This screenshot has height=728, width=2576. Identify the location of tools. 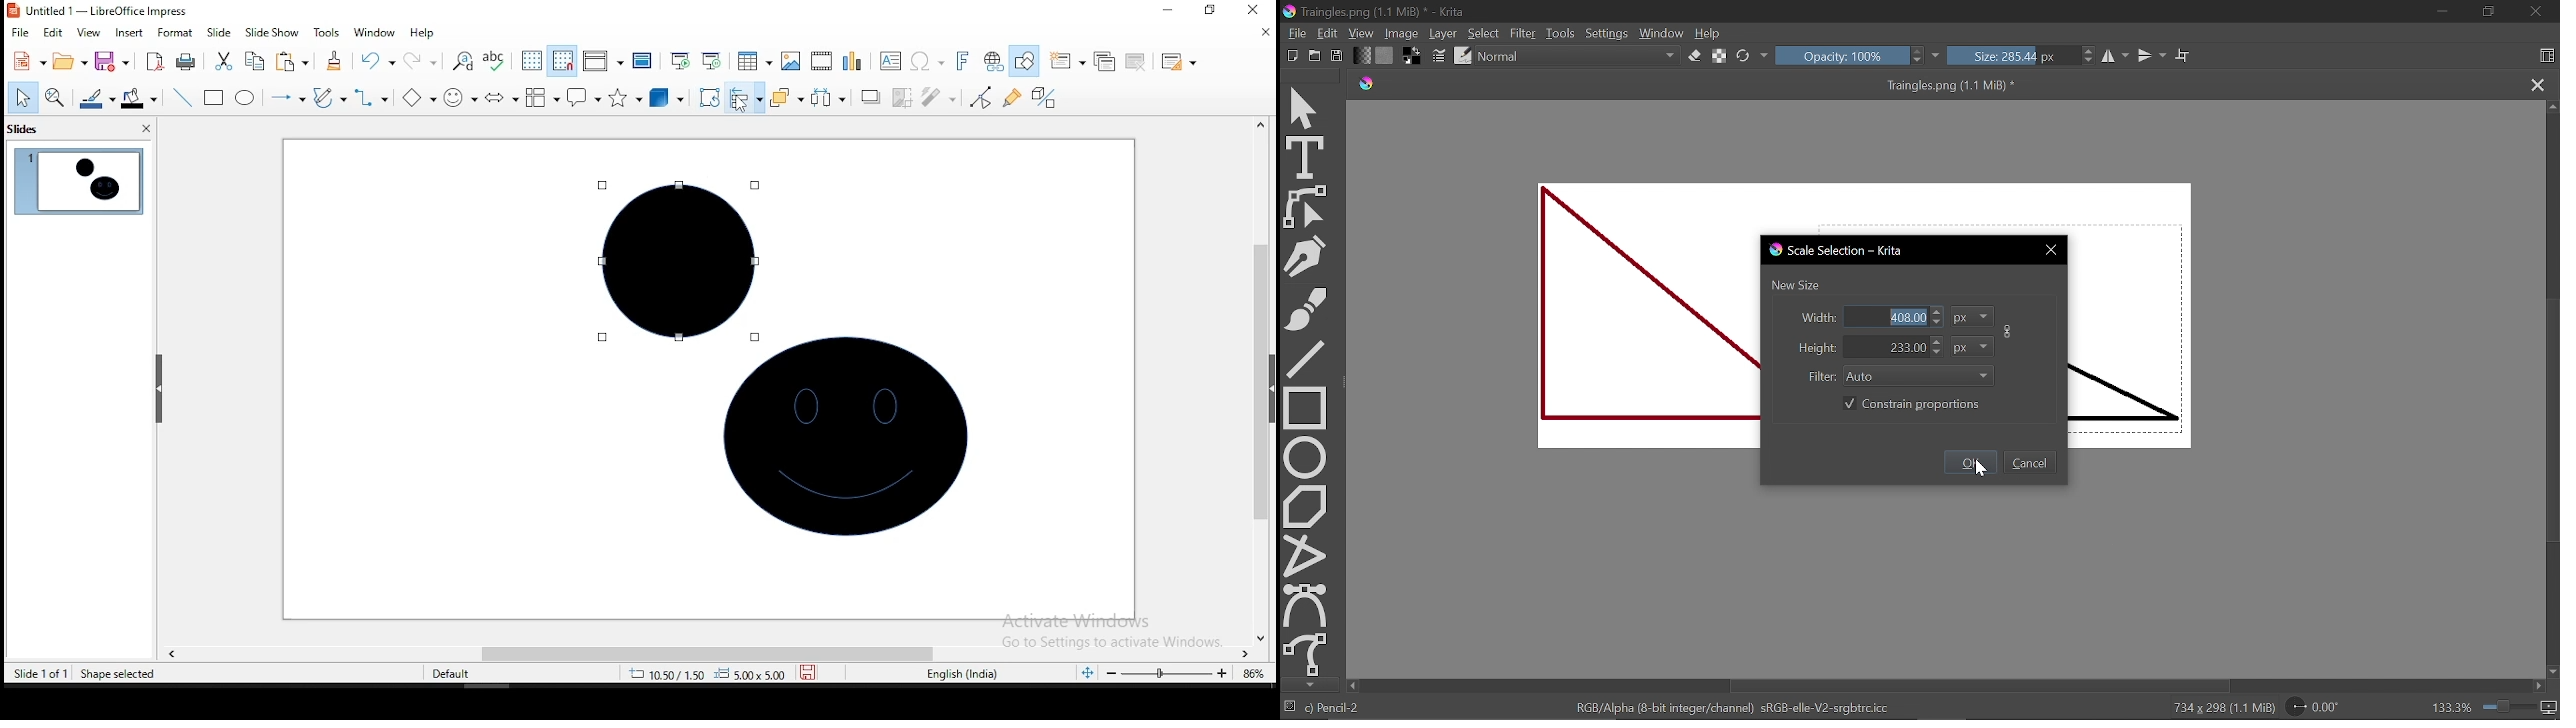
(324, 32).